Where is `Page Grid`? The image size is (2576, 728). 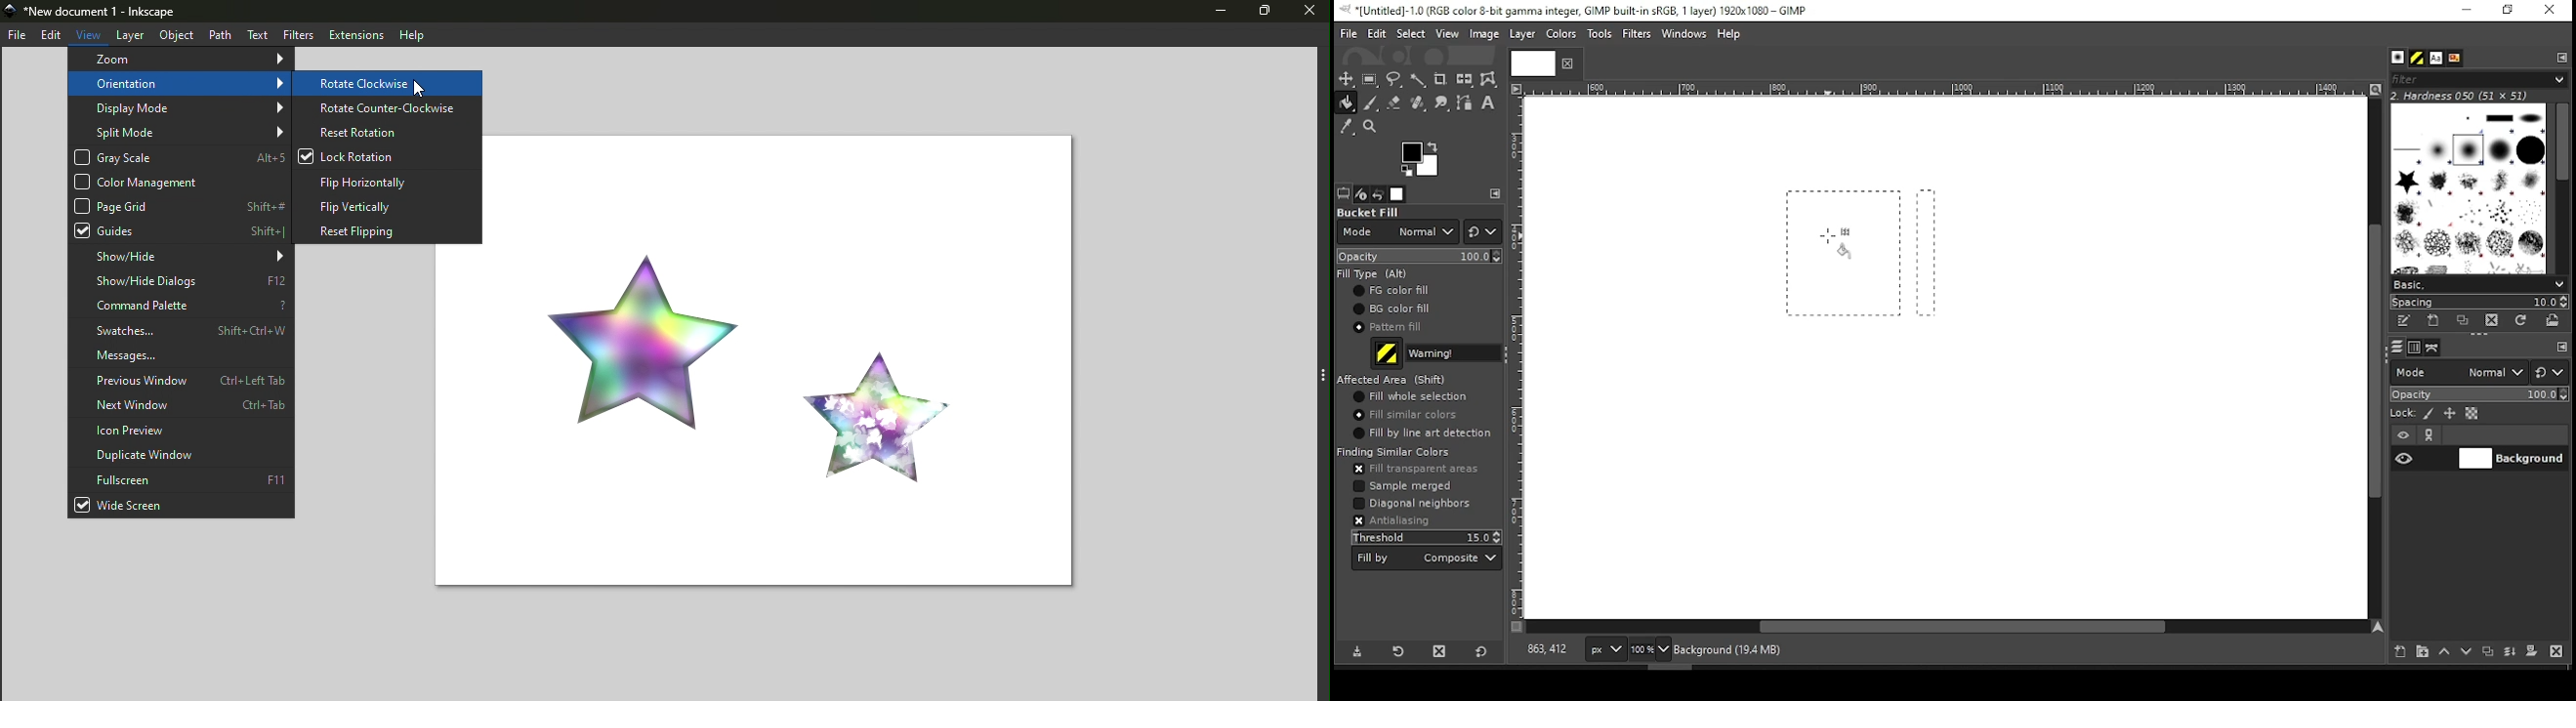 Page Grid is located at coordinates (181, 205).